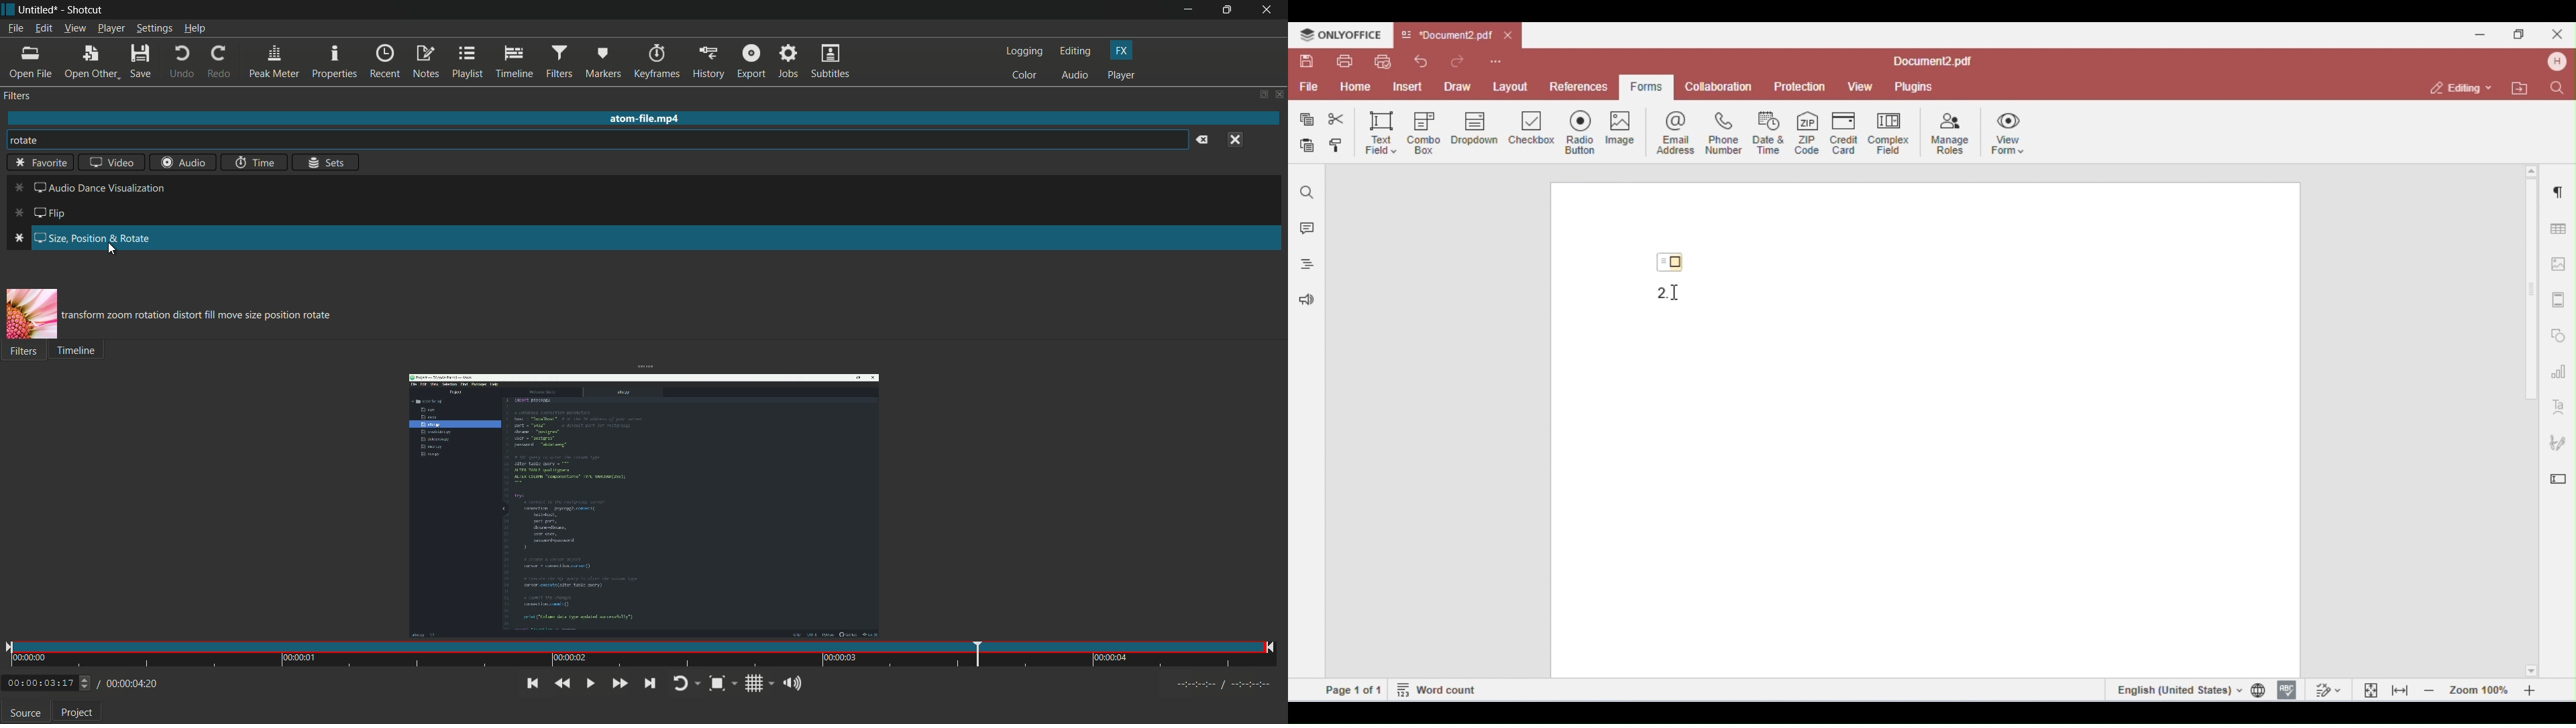  I want to click on file menu, so click(17, 29).